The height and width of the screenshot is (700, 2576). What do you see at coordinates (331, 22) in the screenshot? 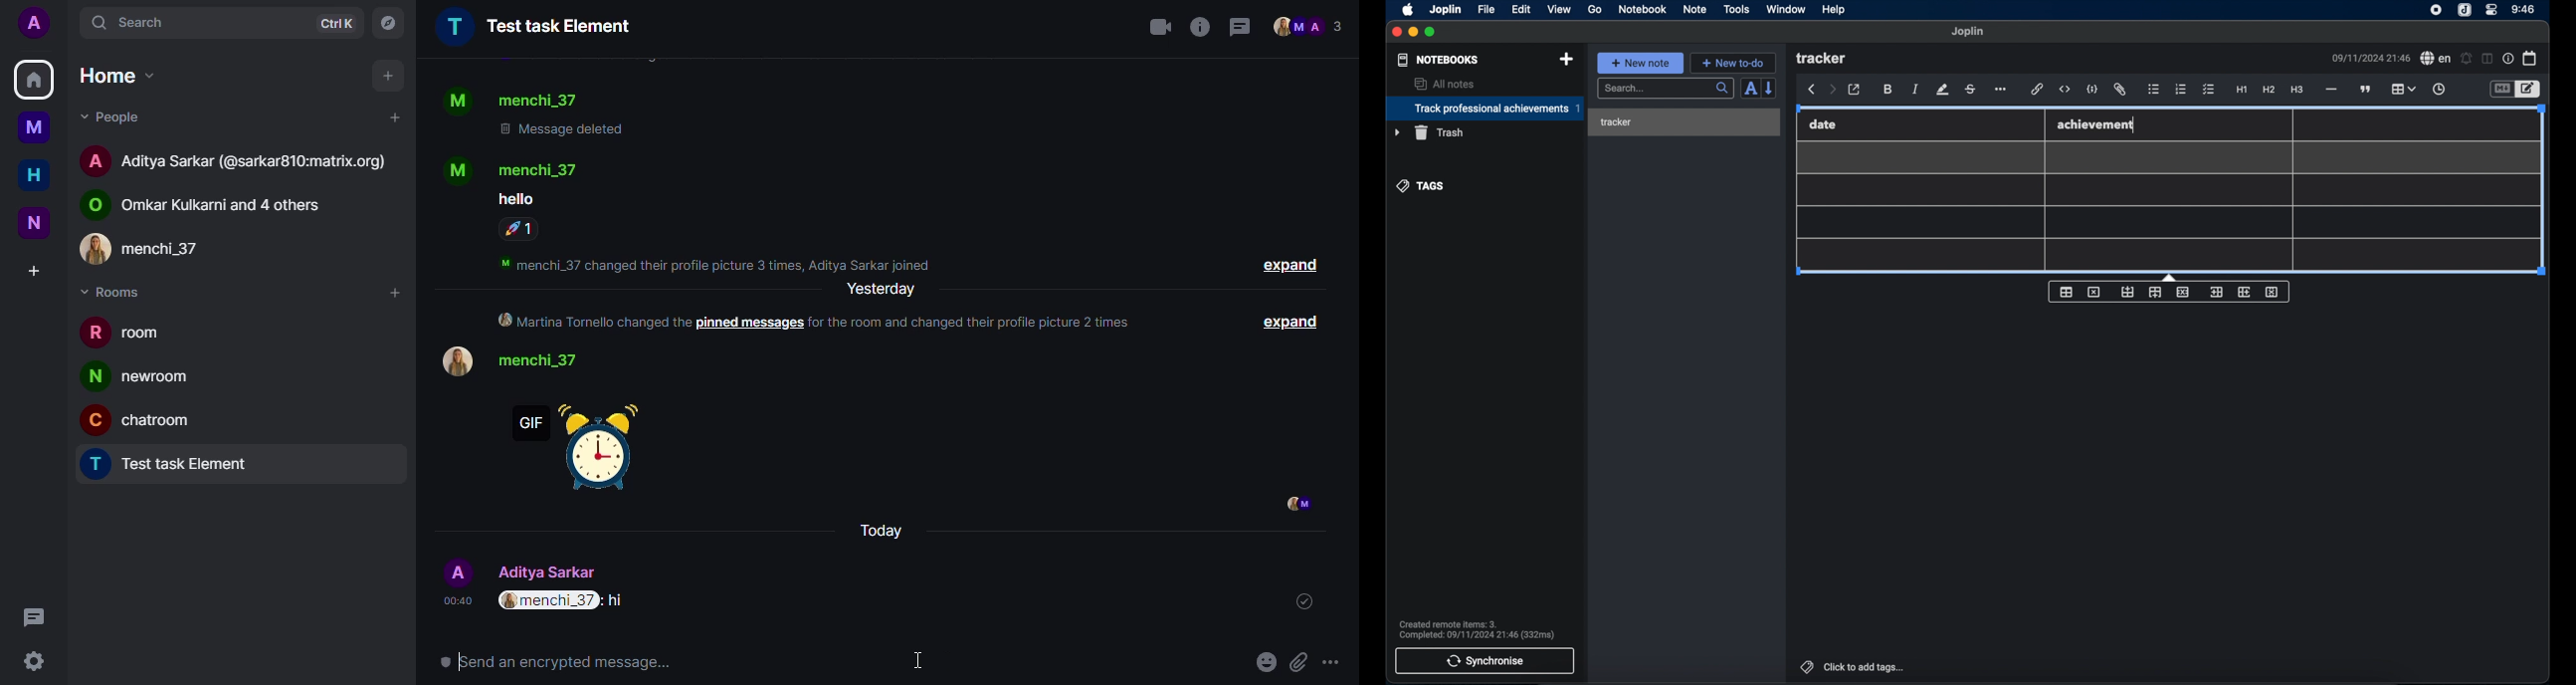
I see `ctrlK` at bounding box center [331, 22].